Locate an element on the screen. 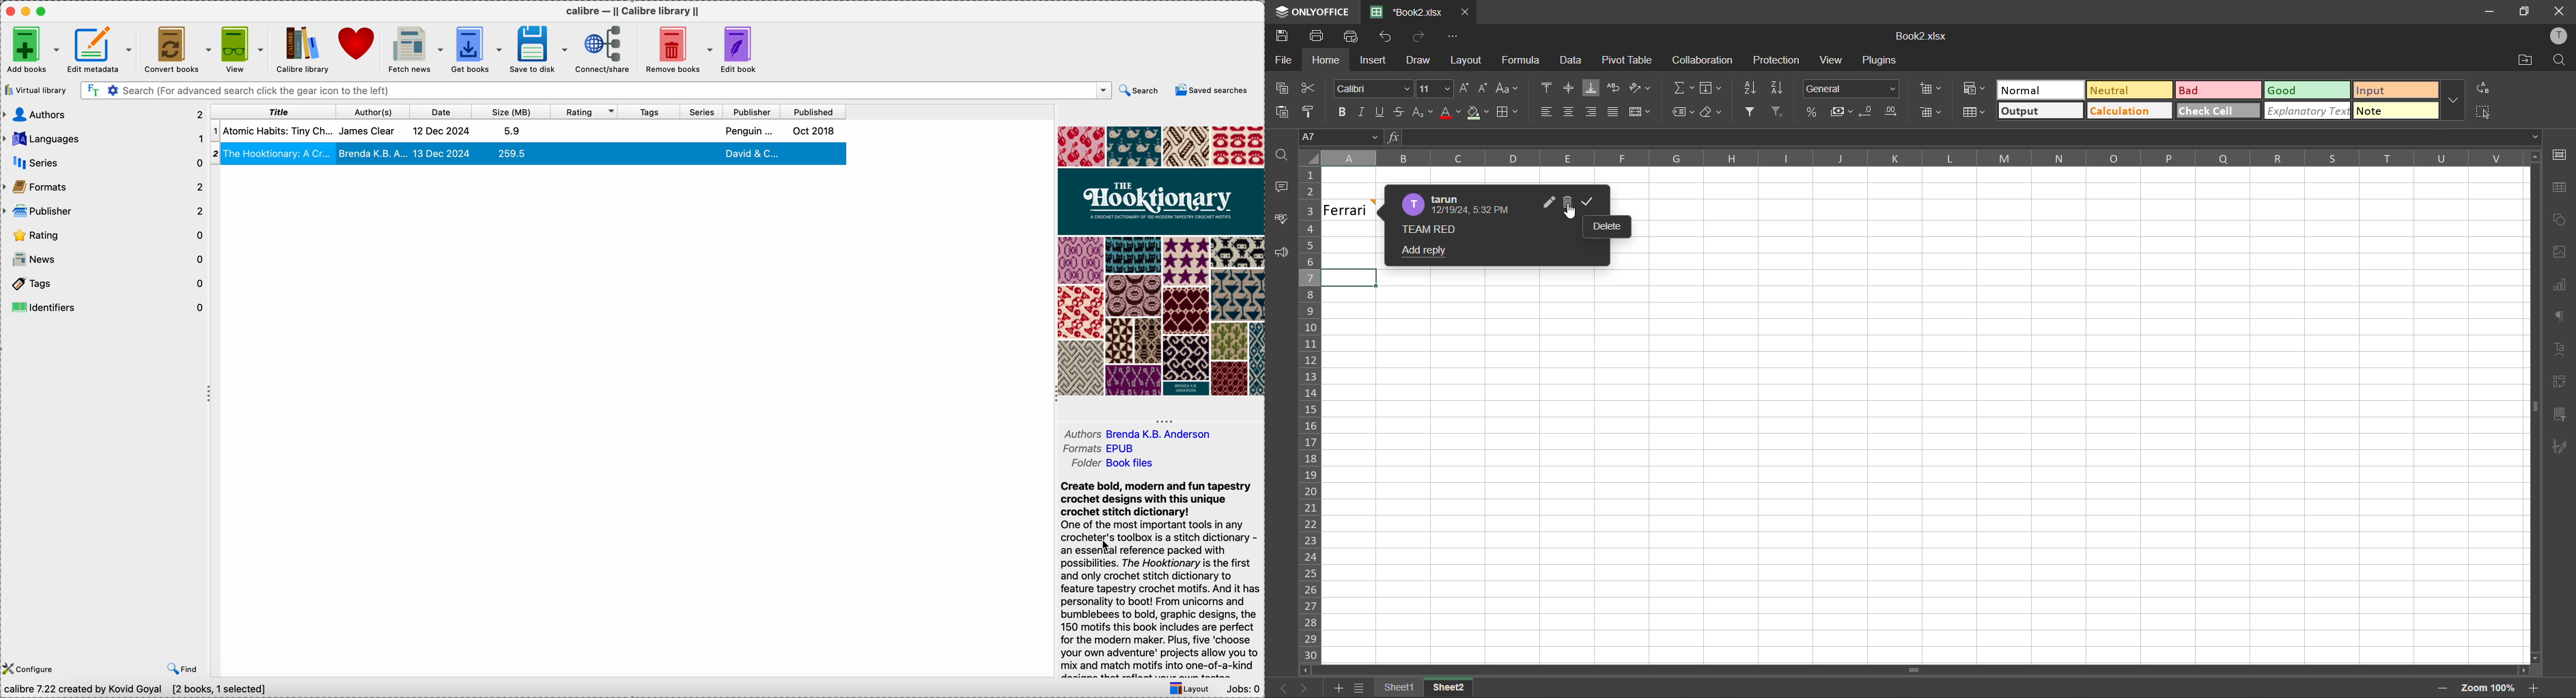  previous is located at coordinates (1278, 686).